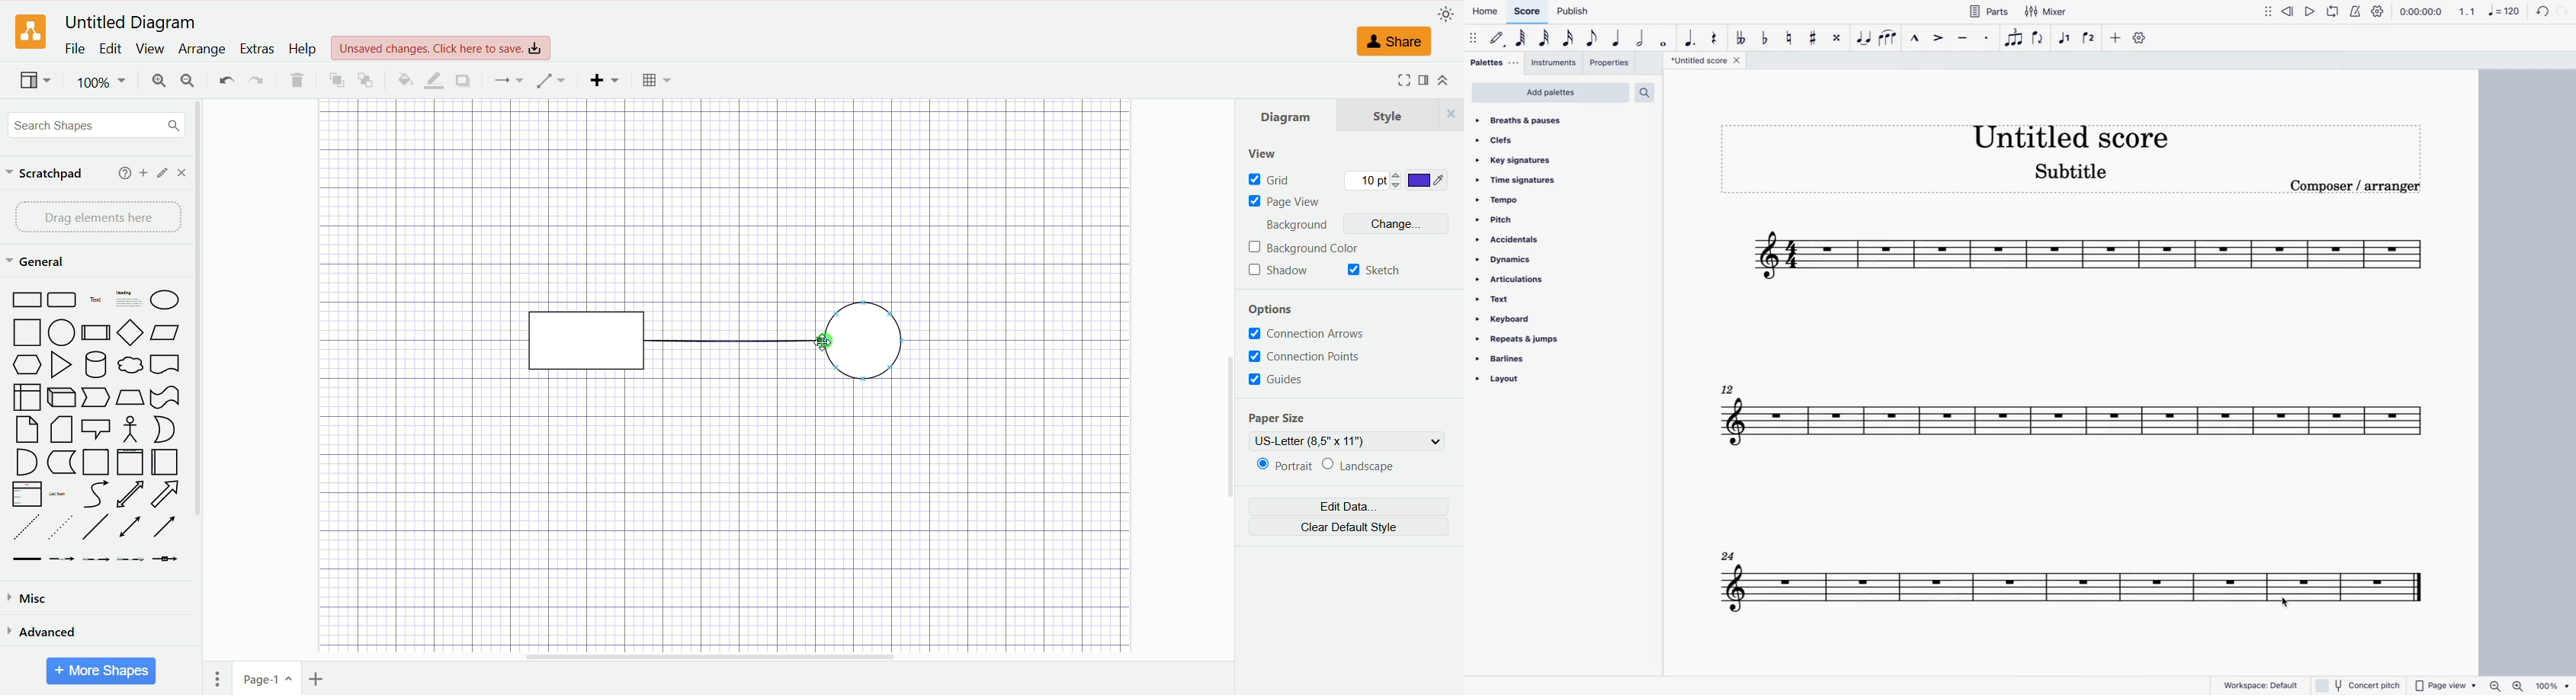 This screenshot has width=2576, height=700. Describe the element at coordinates (164, 301) in the screenshot. I see `Ellipse` at that location.